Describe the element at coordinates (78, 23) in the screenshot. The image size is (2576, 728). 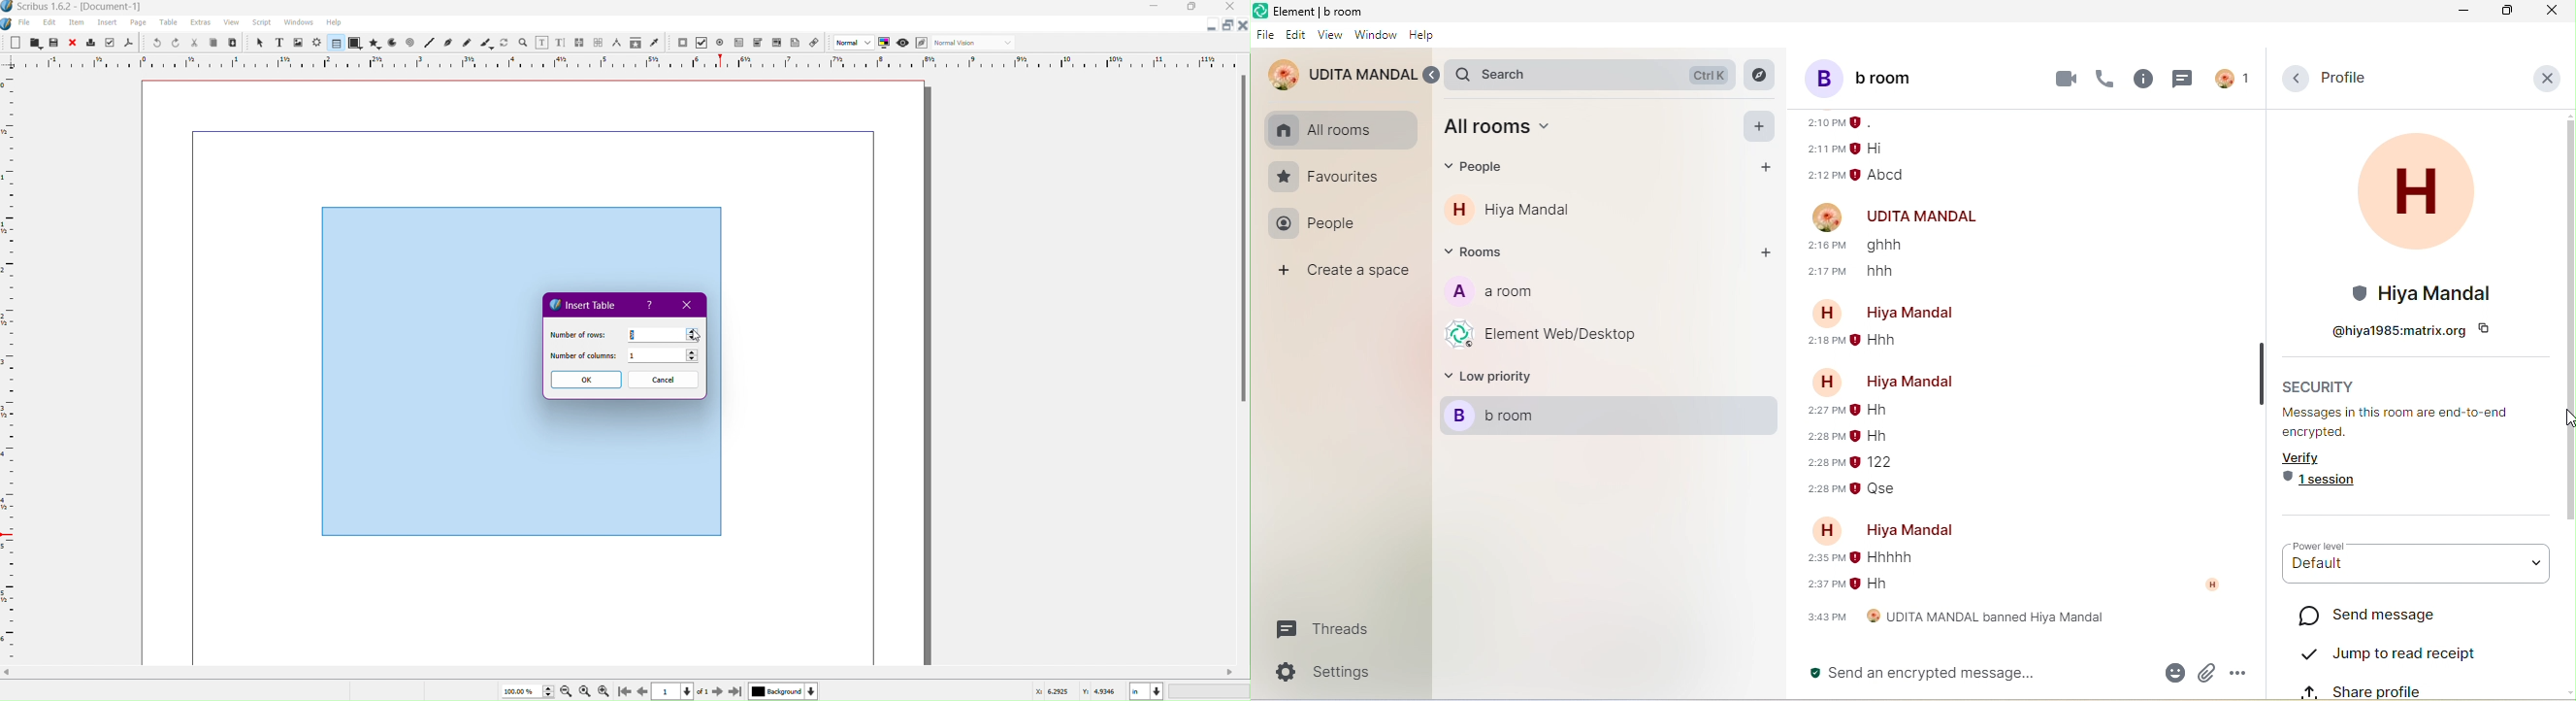
I see `Item` at that location.